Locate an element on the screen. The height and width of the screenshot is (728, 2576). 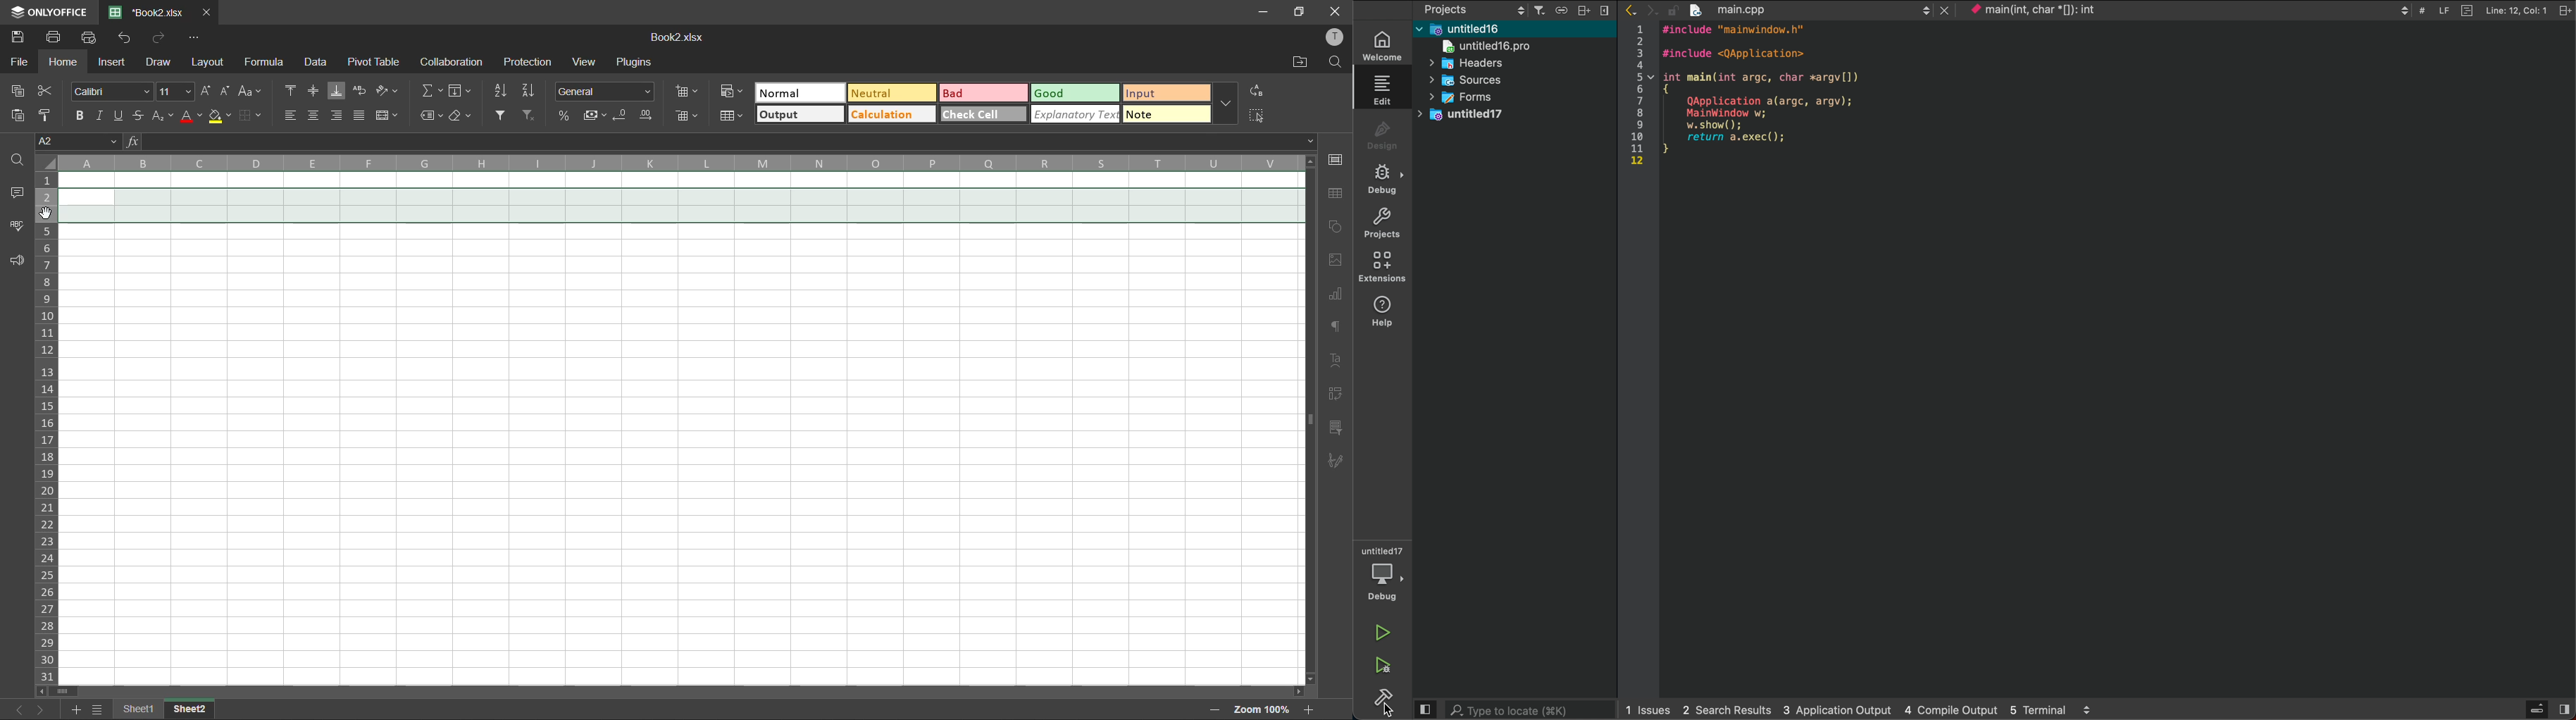
print is located at coordinates (58, 37).